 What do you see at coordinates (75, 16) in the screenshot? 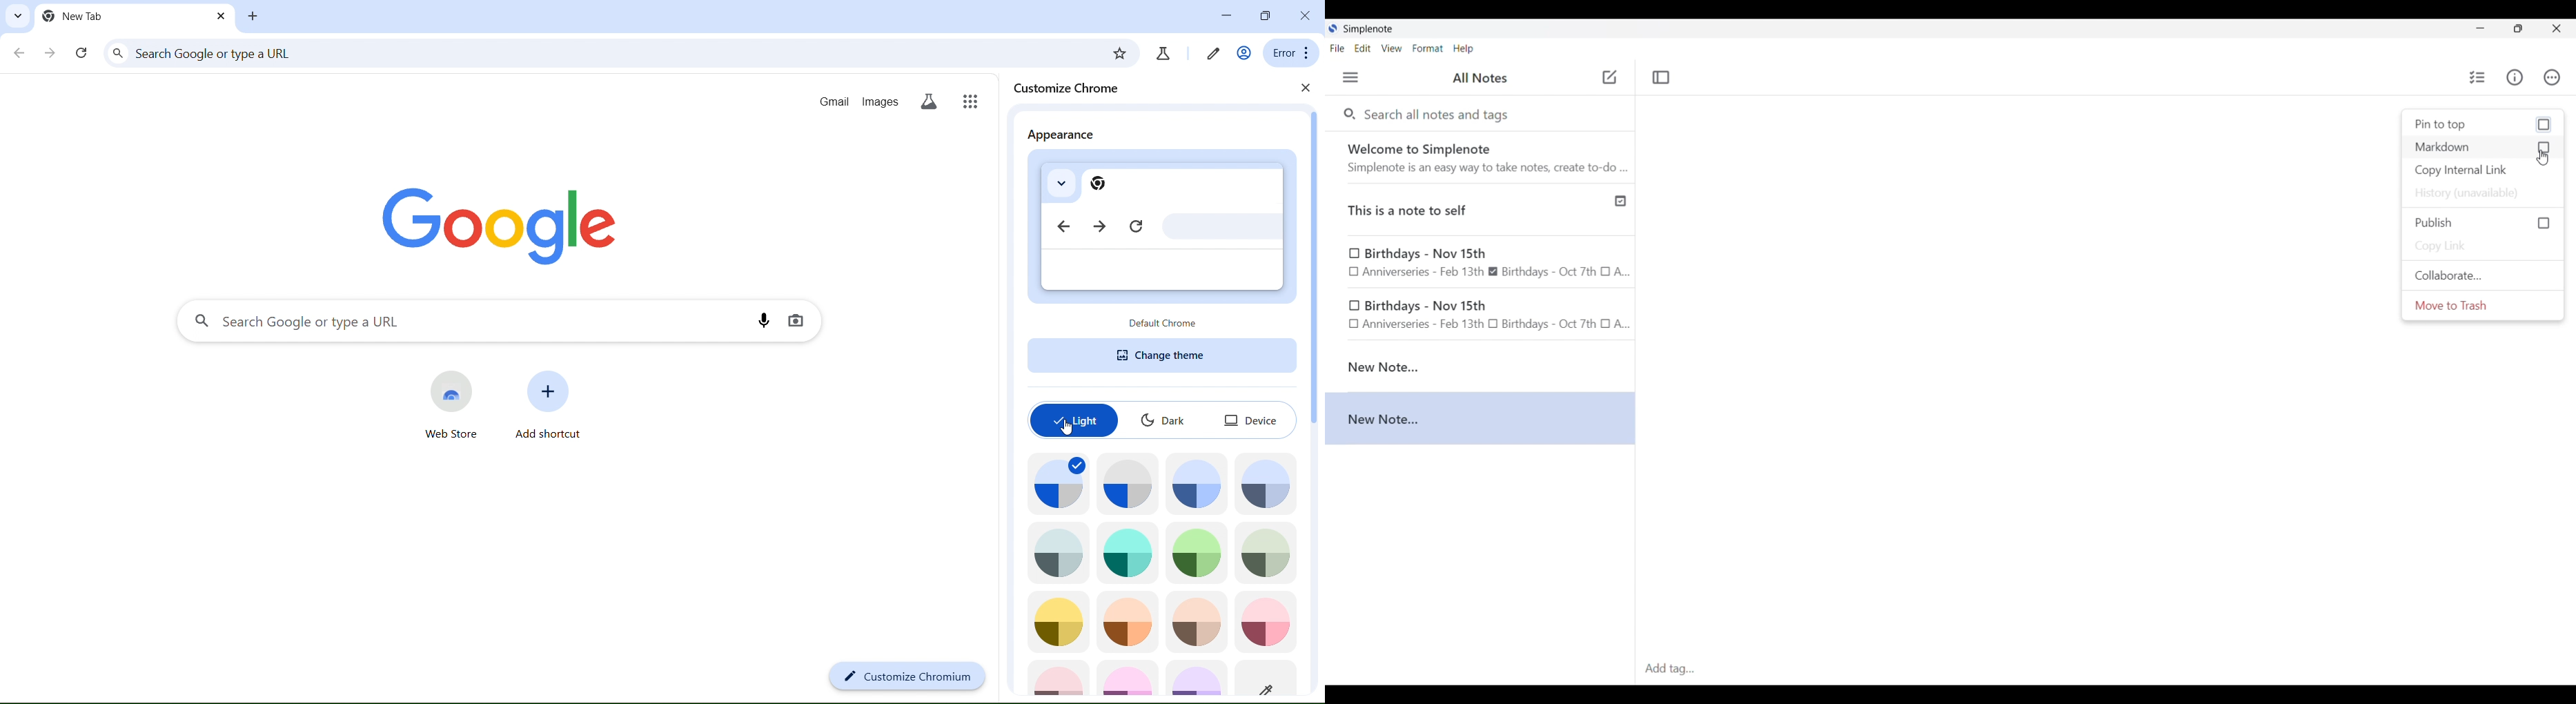
I see `current tab` at bounding box center [75, 16].